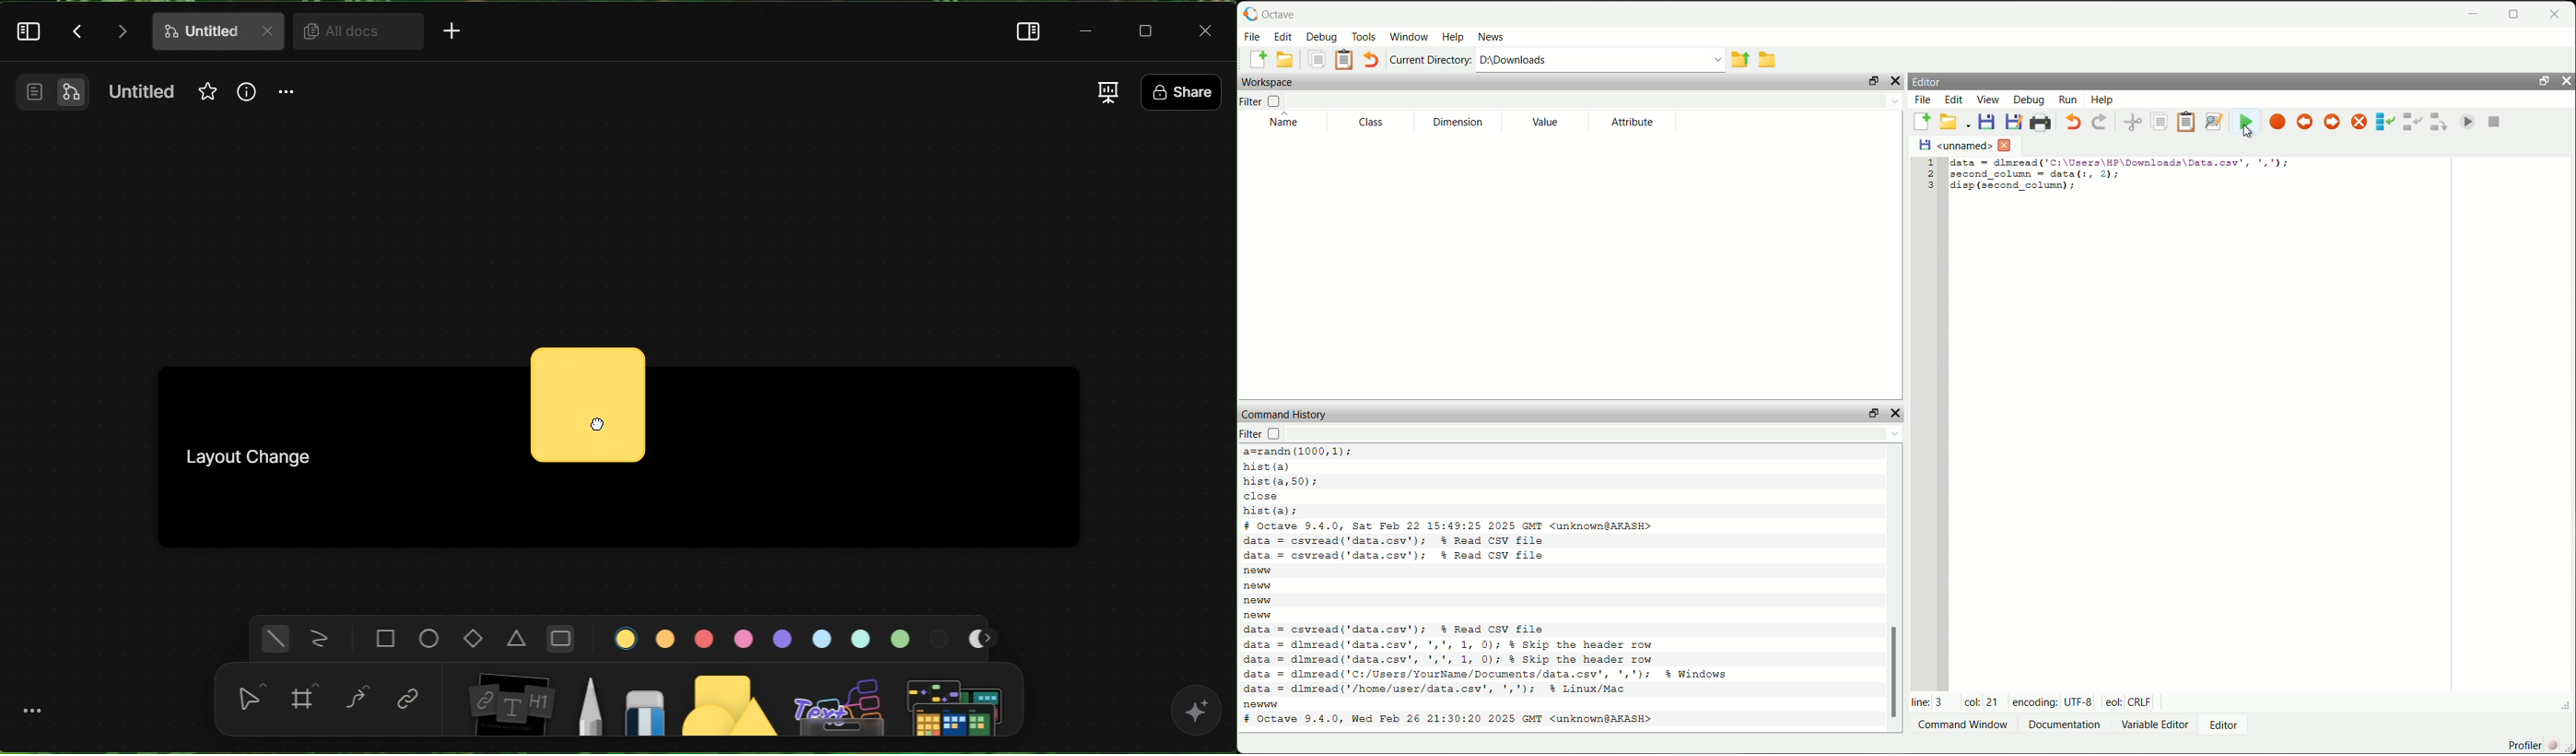  Describe the element at coordinates (1453, 37) in the screenshot. I see `help` at that location.